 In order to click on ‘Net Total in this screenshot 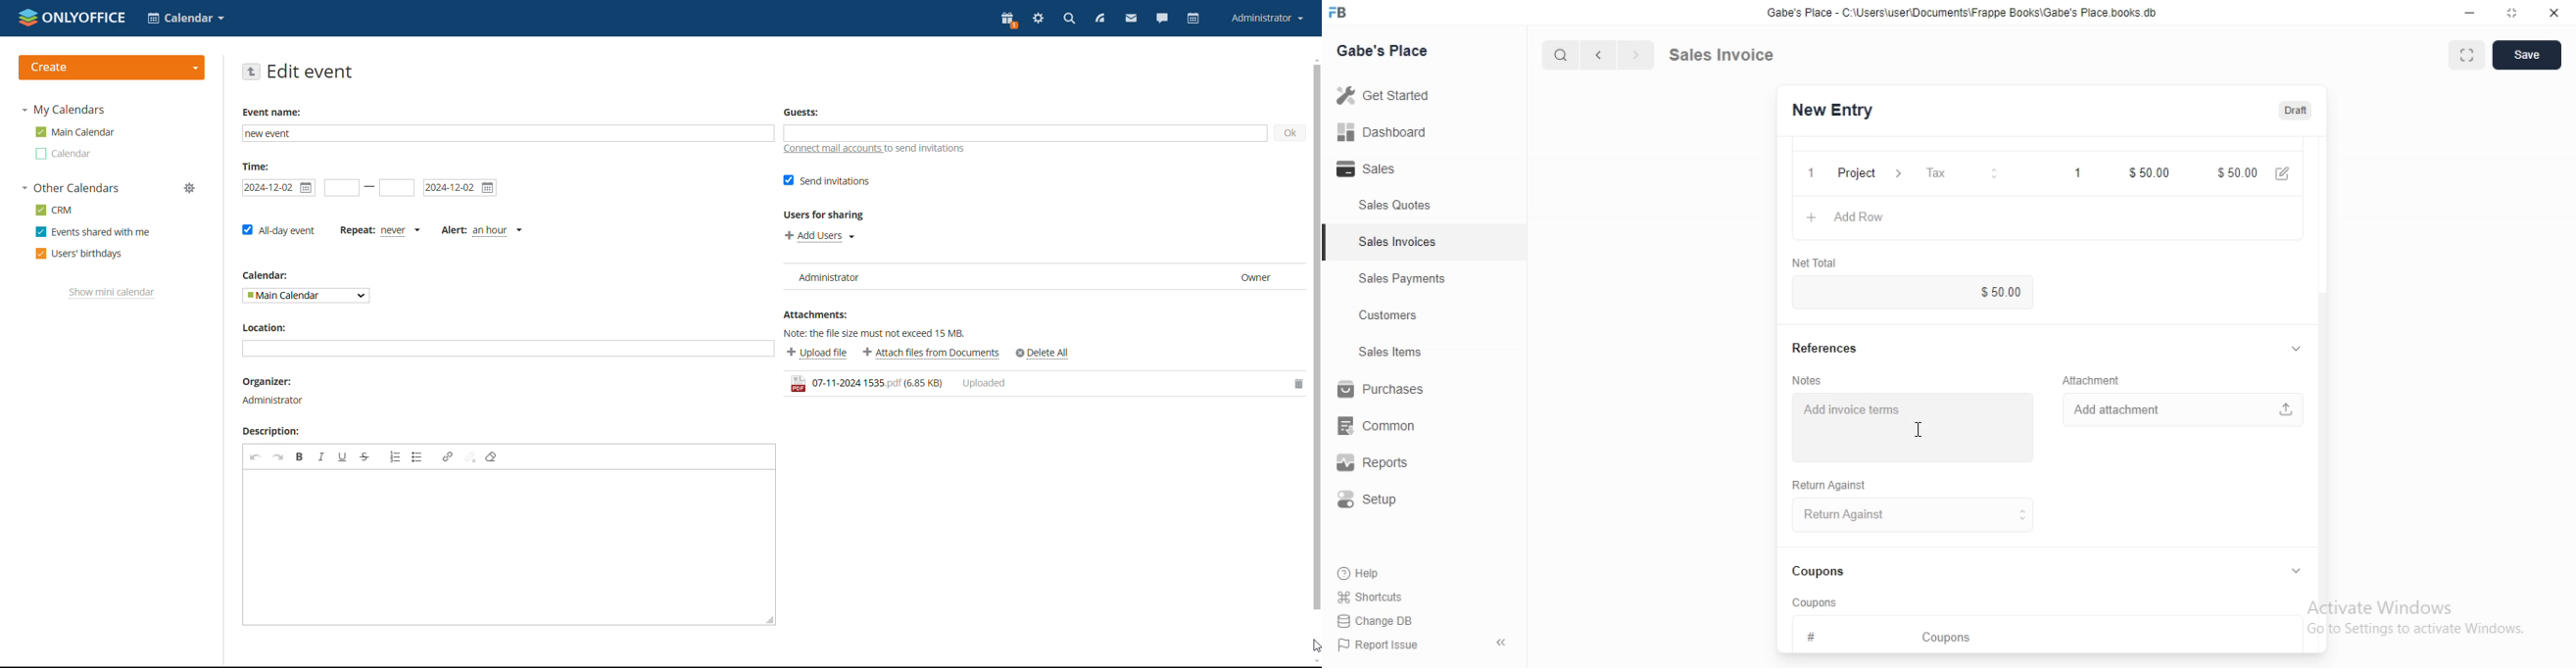, I will do `click(1817, 262)`.